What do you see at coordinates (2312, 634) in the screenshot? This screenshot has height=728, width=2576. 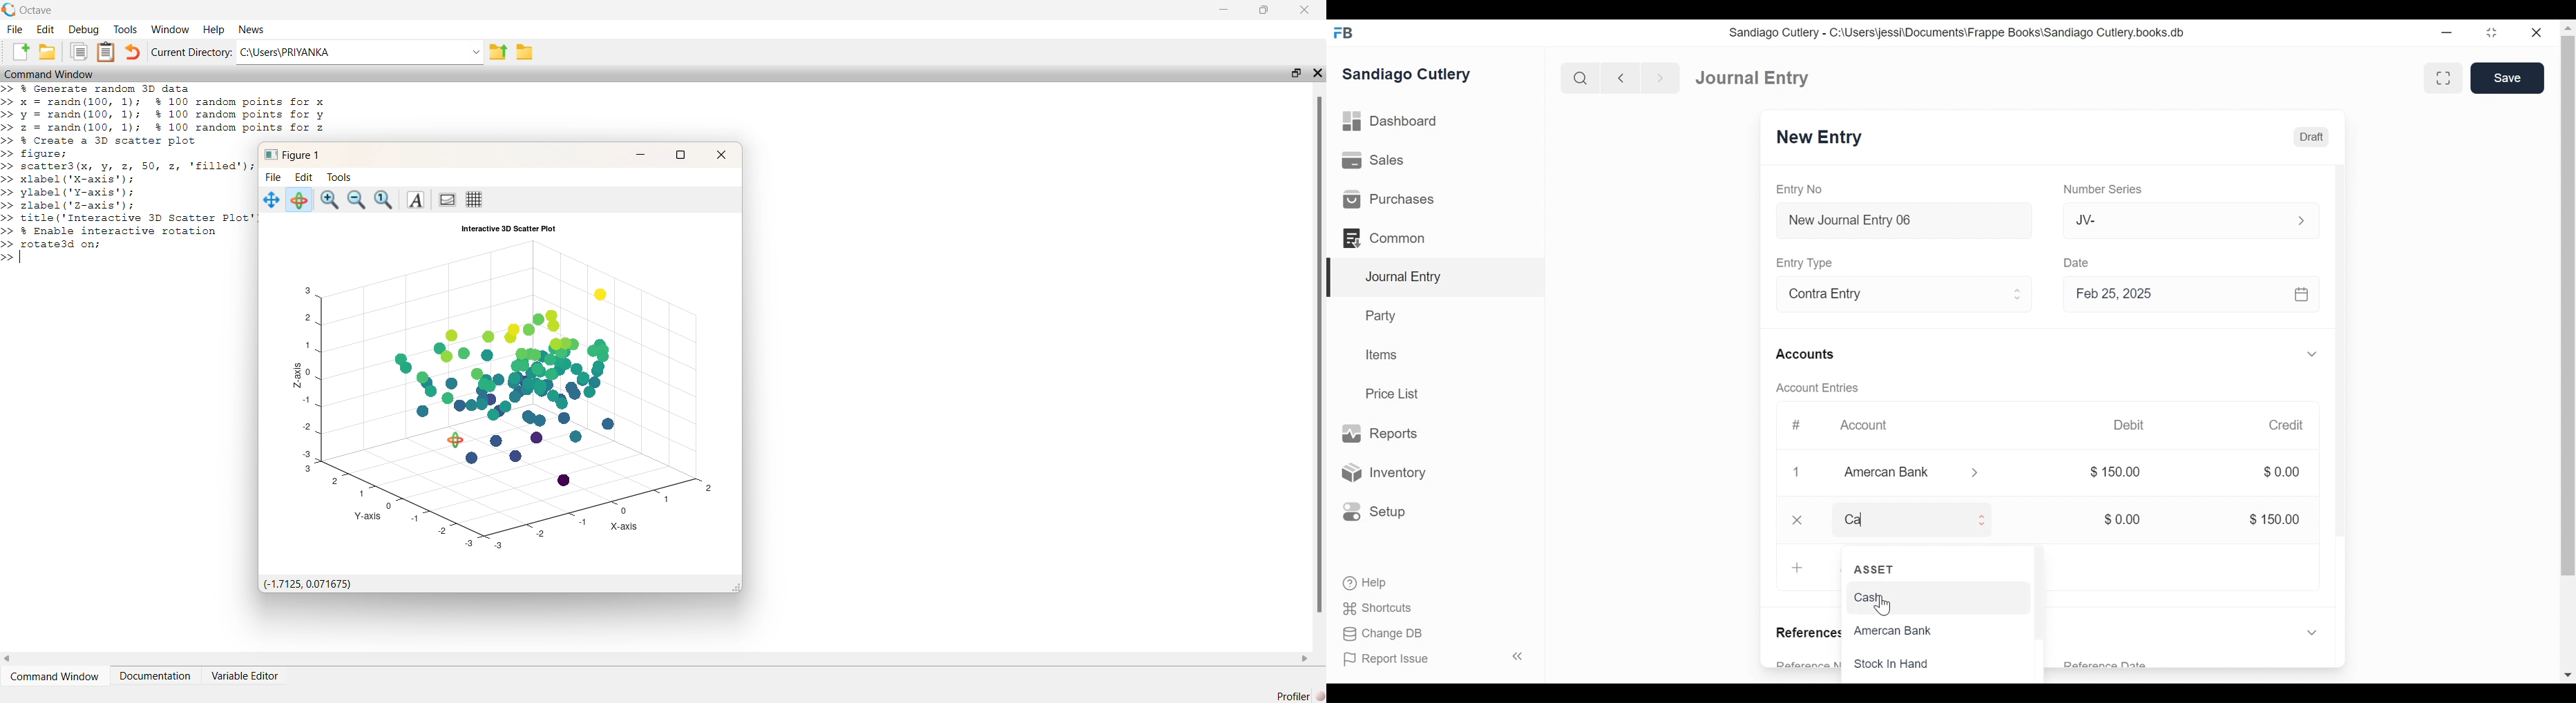 I see `Expand` at bounding box center [2312, 634].